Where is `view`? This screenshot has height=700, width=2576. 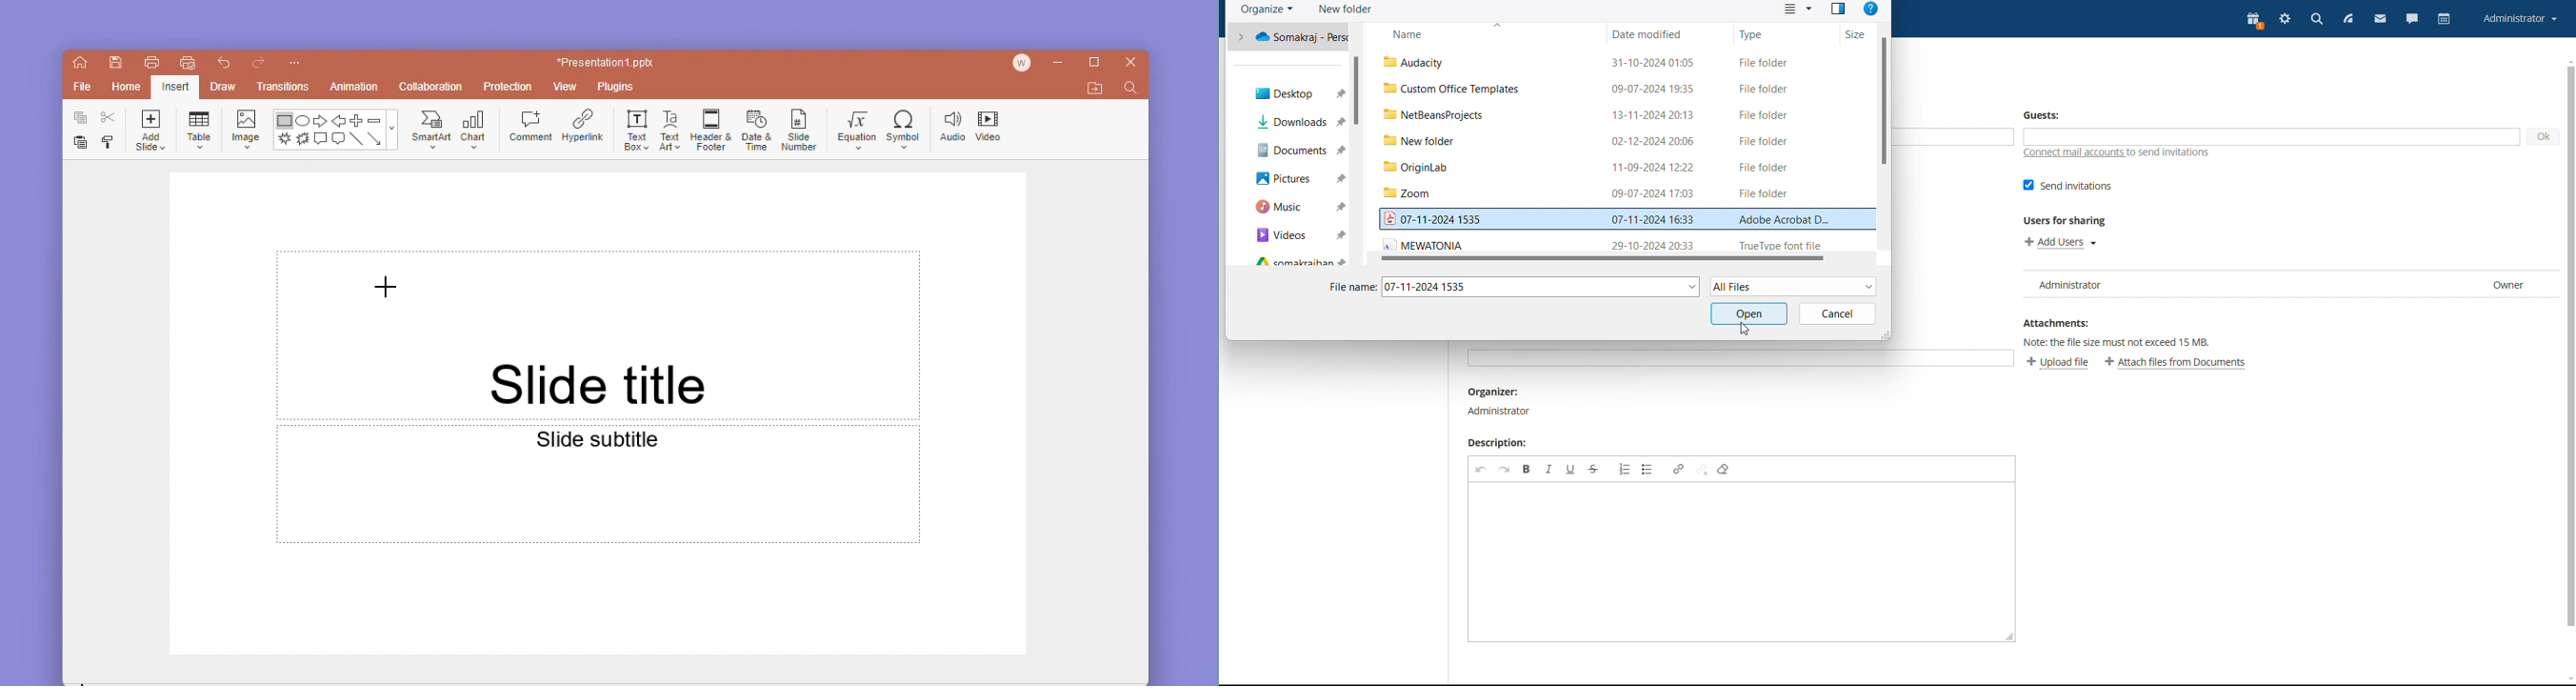 view is located at coordinates (568, 87).